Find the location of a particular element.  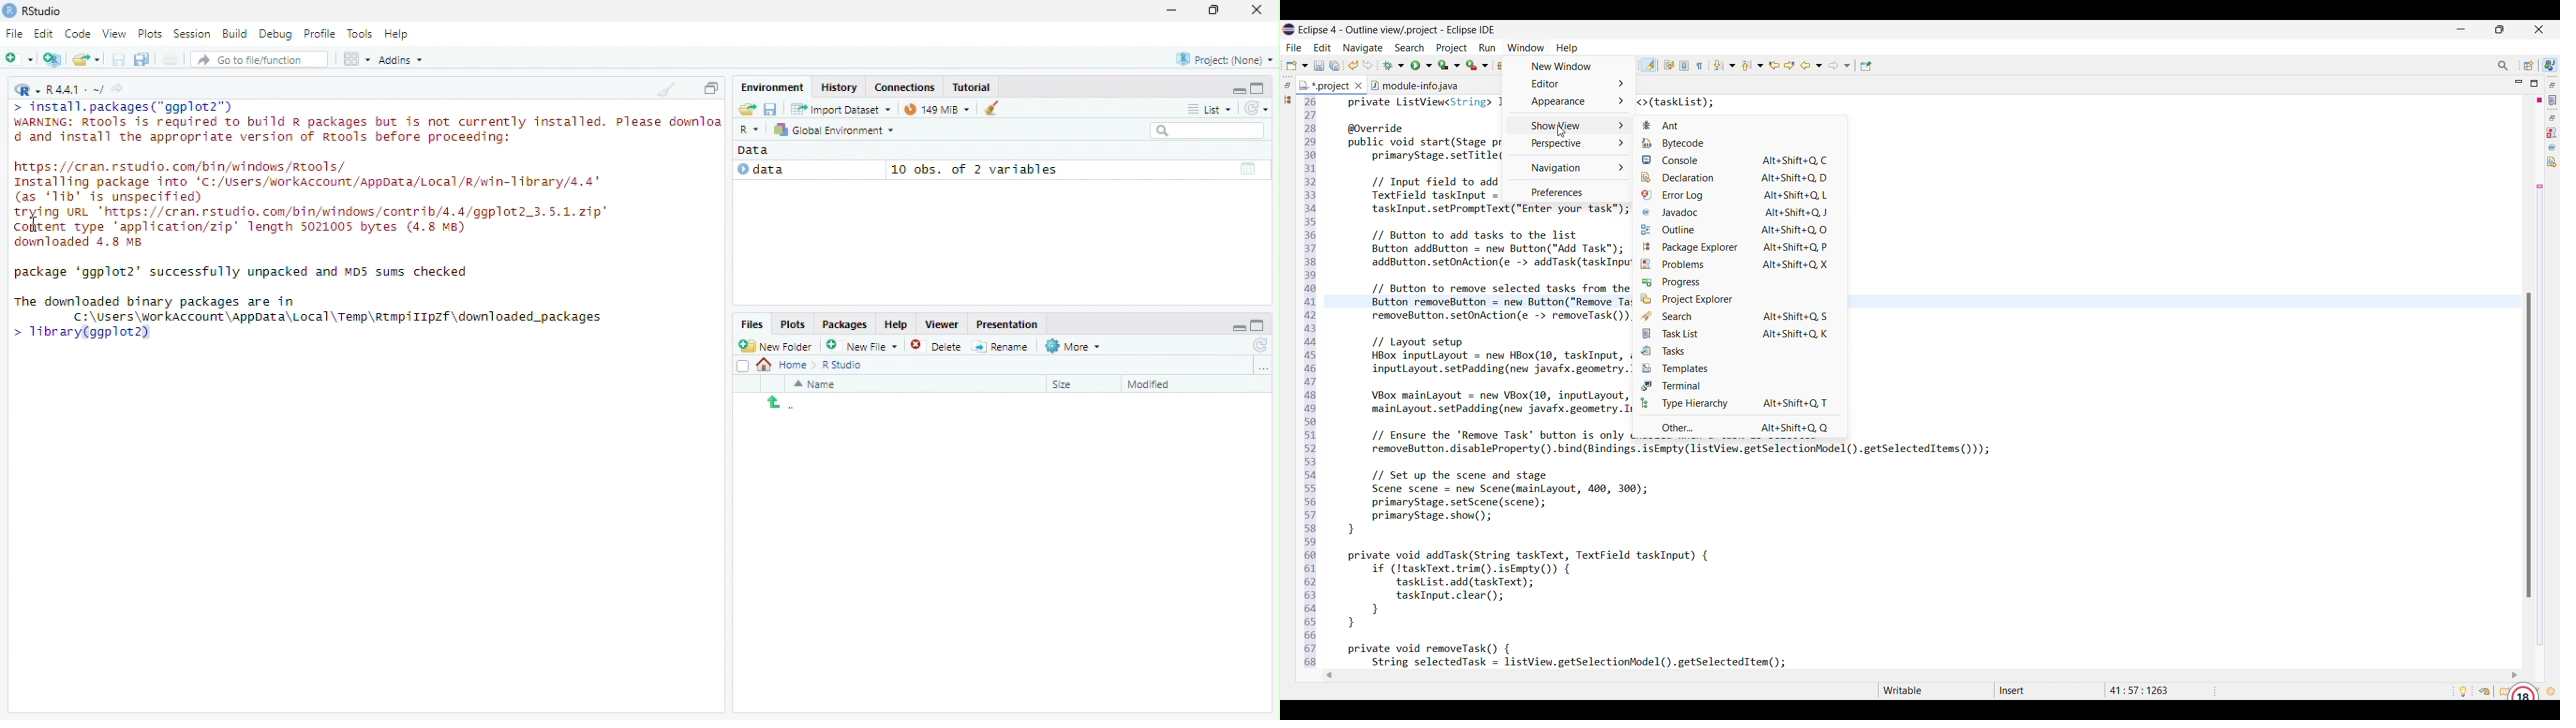

View by list is located at coordinates (1210, 109).